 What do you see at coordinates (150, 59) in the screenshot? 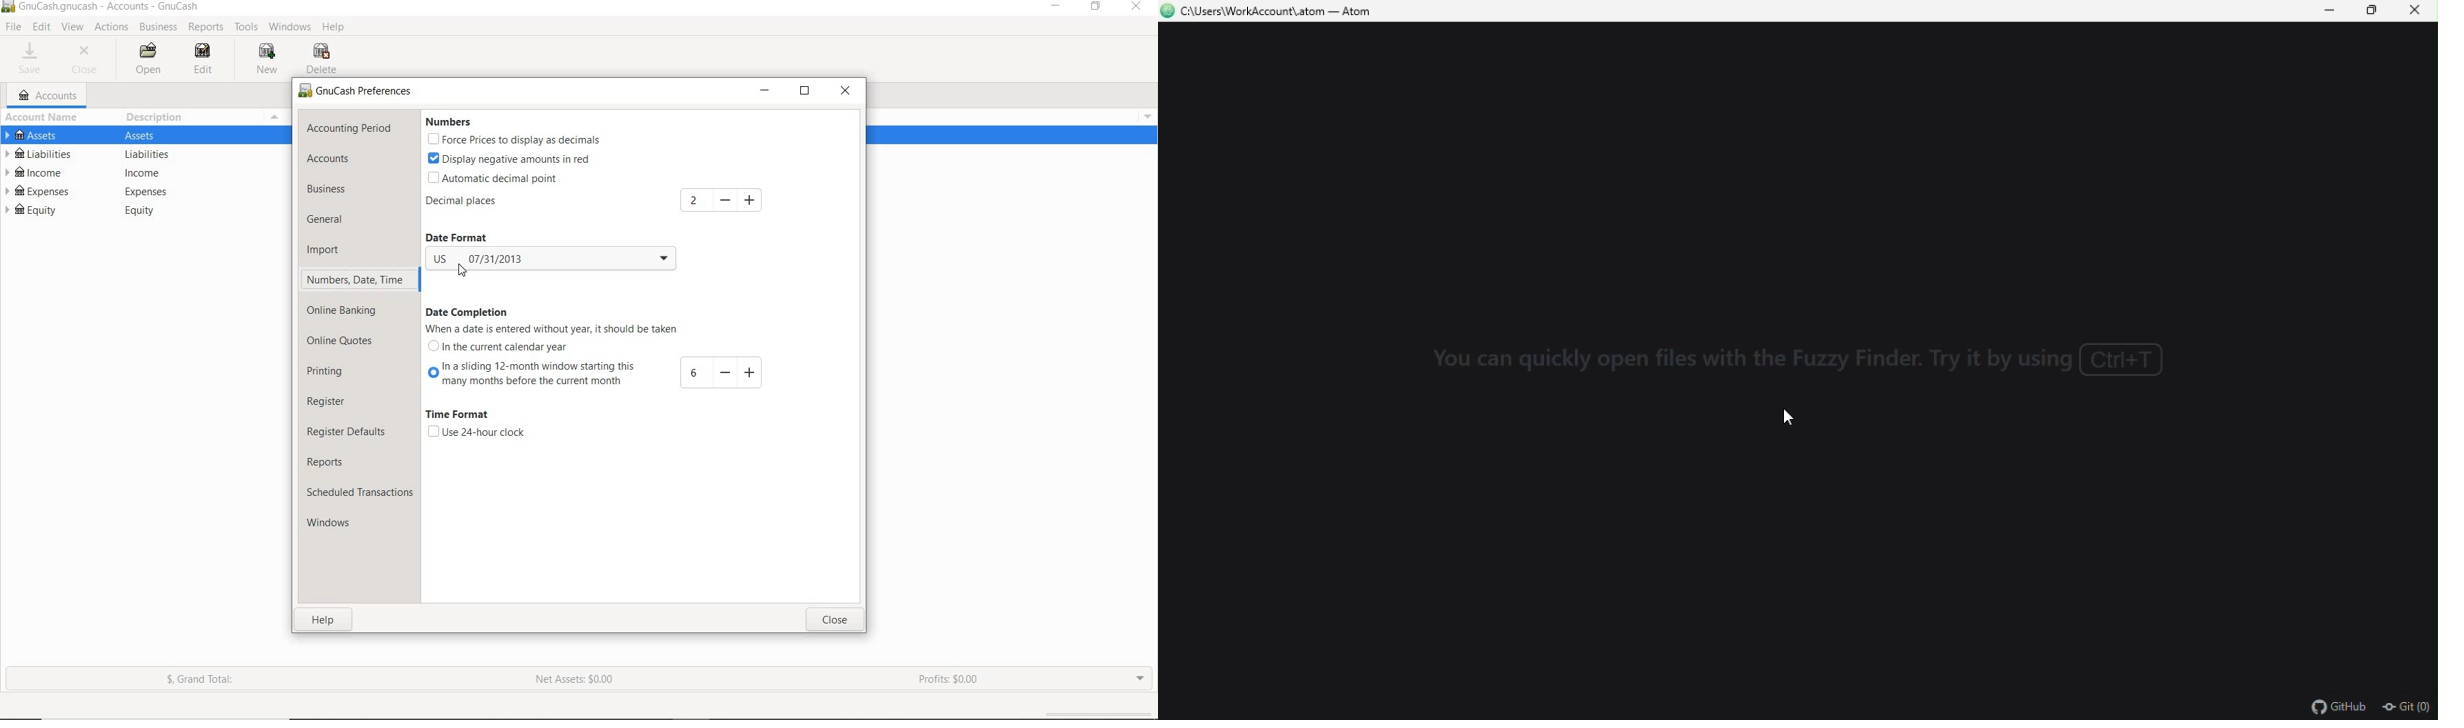
I see `OPEN` at bounding box center [150, 59].